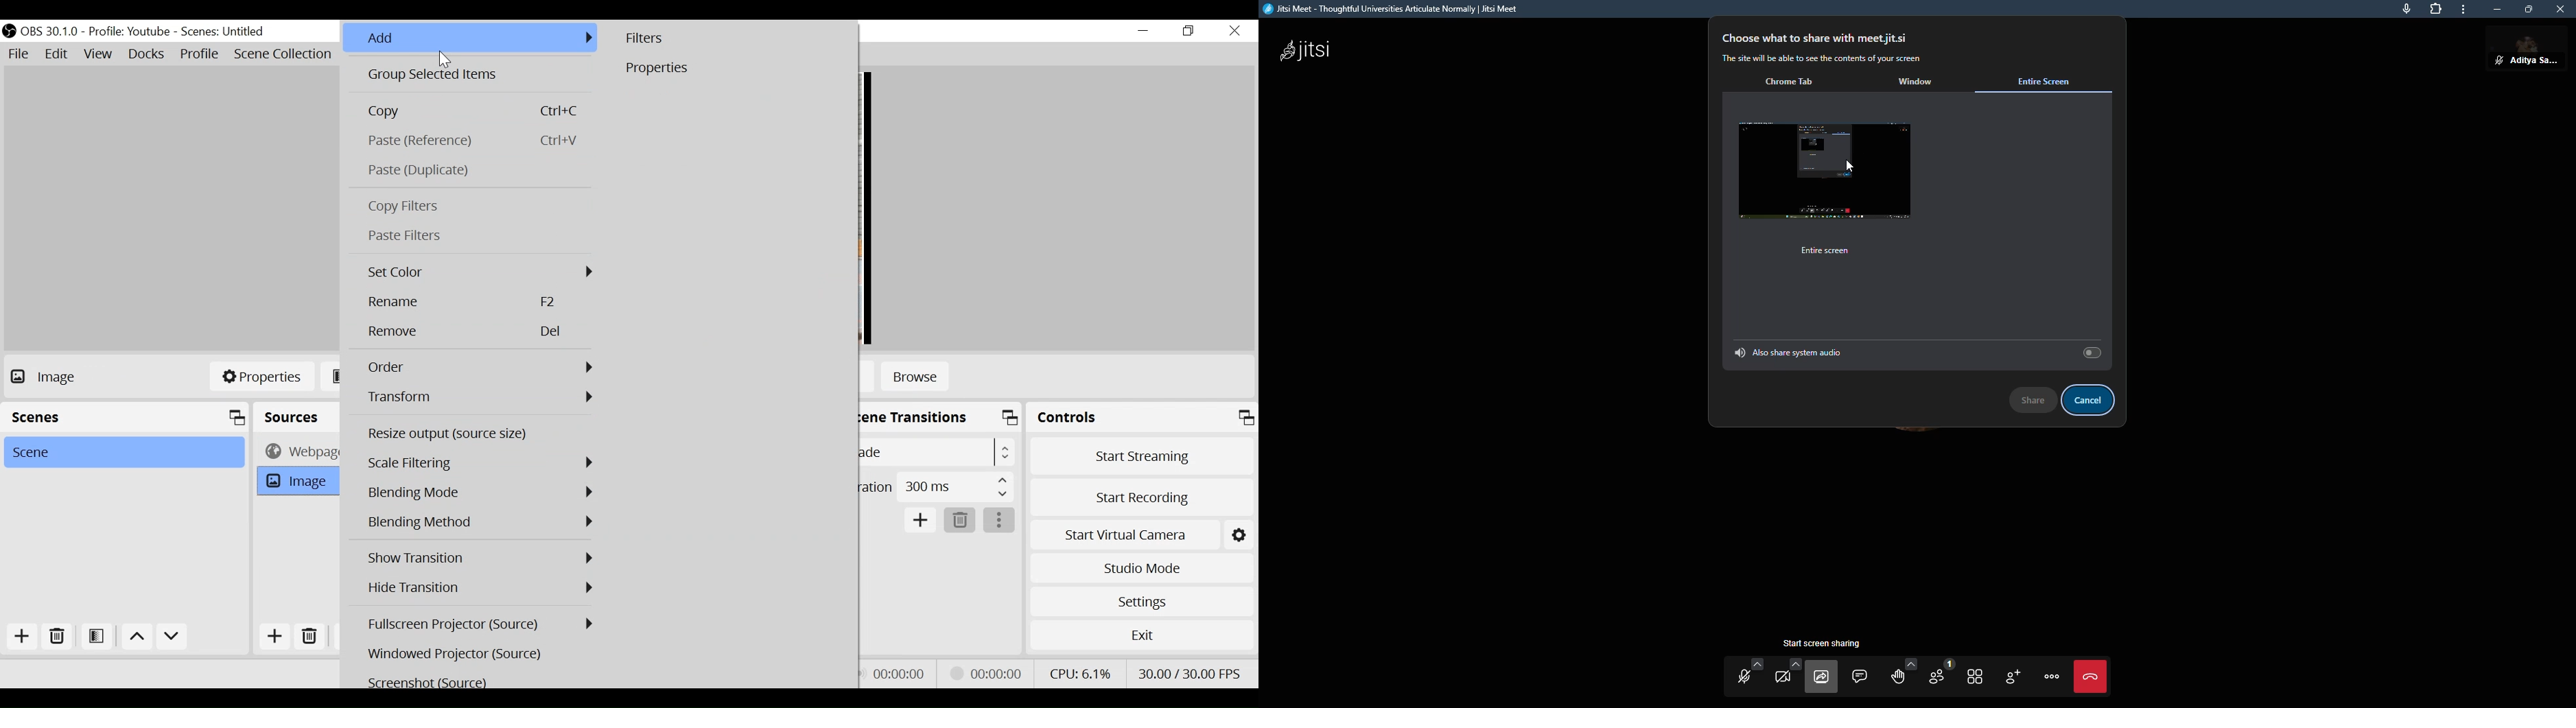 The image size is (2576, 728). What do you see at coordinates (471, 235) in the screenshot?
I see `Paste Filters` at bounding box center [471, 235].